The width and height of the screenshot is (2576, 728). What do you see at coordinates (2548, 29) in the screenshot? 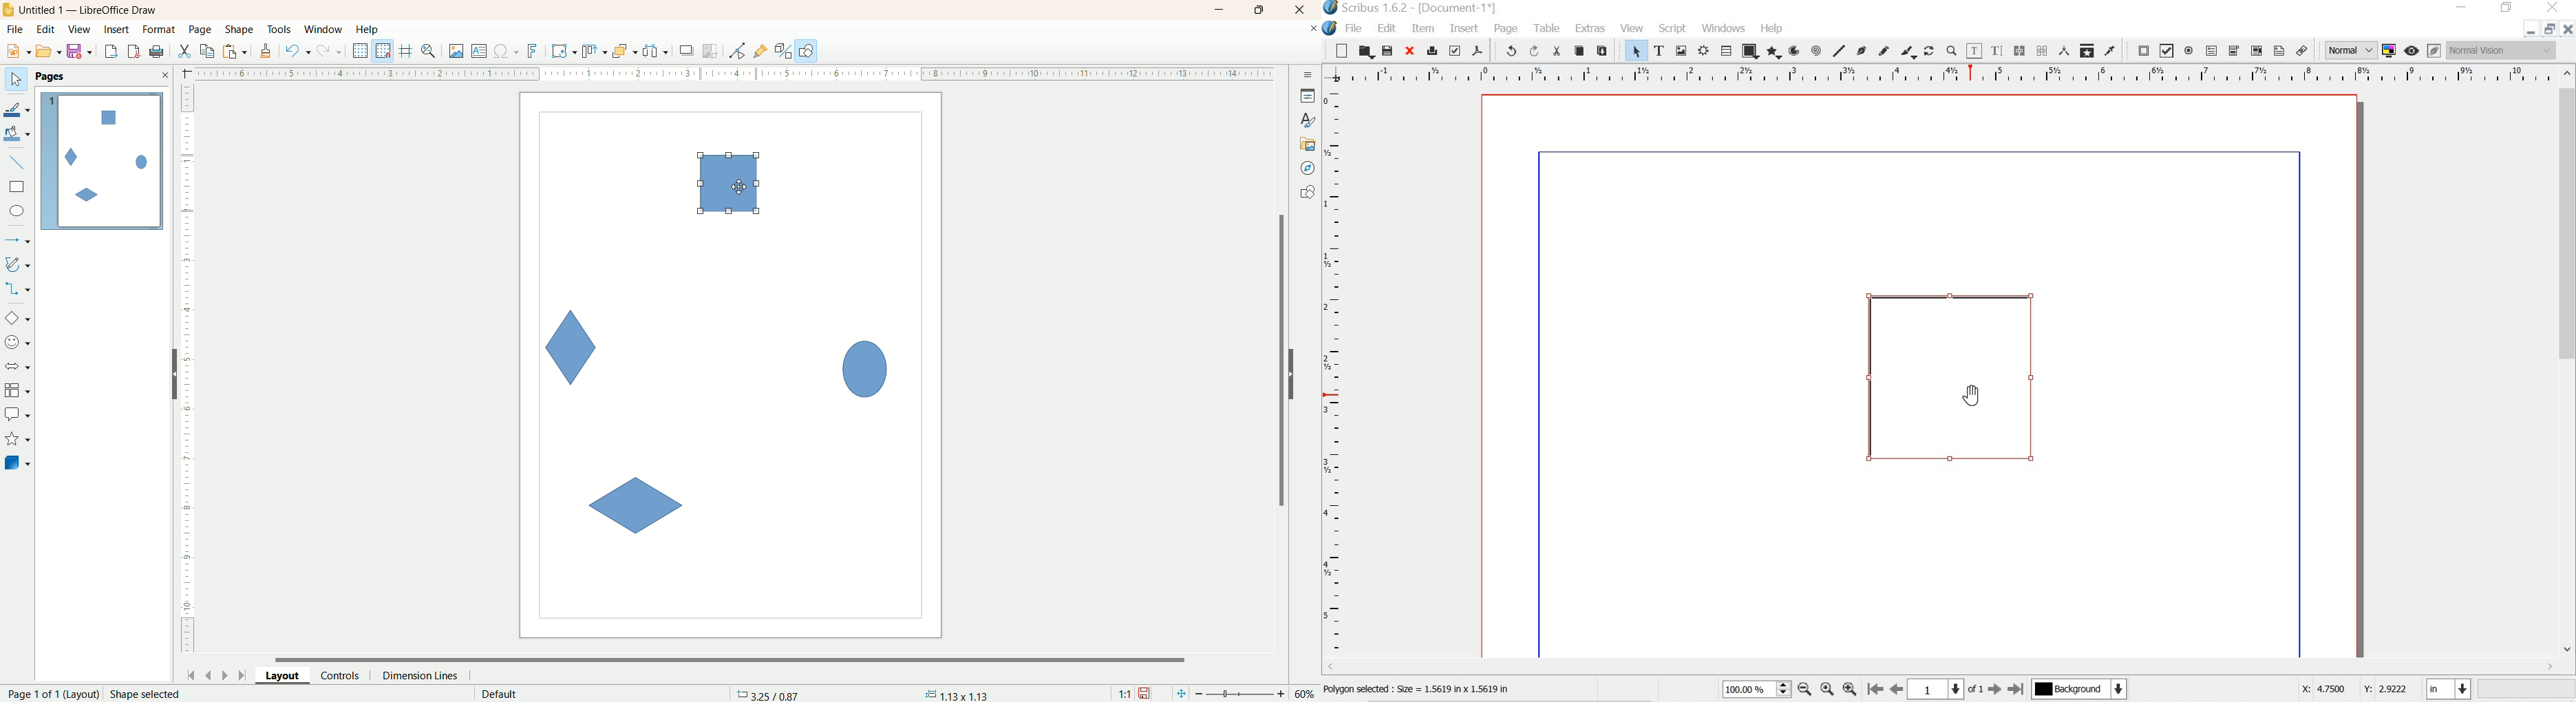
I see `restore down` at bounding box center [2548, 29].